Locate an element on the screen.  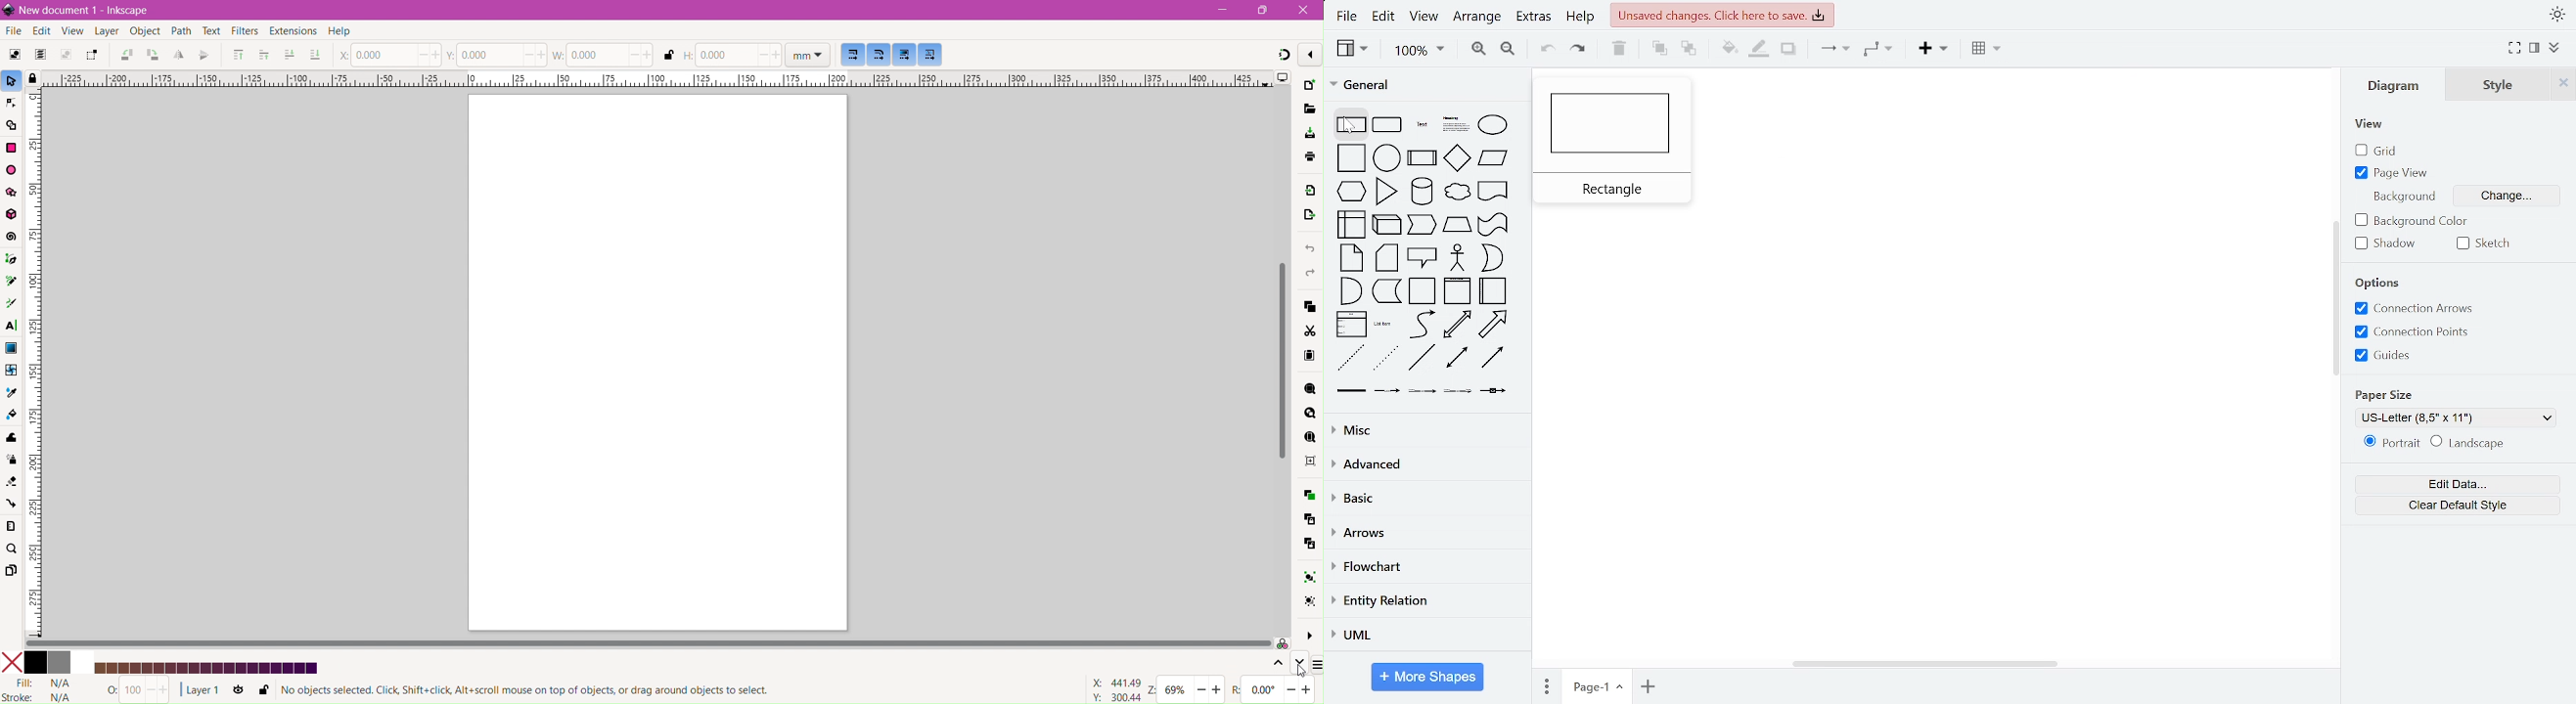
zoom in is located at coordinates (1475, 51).